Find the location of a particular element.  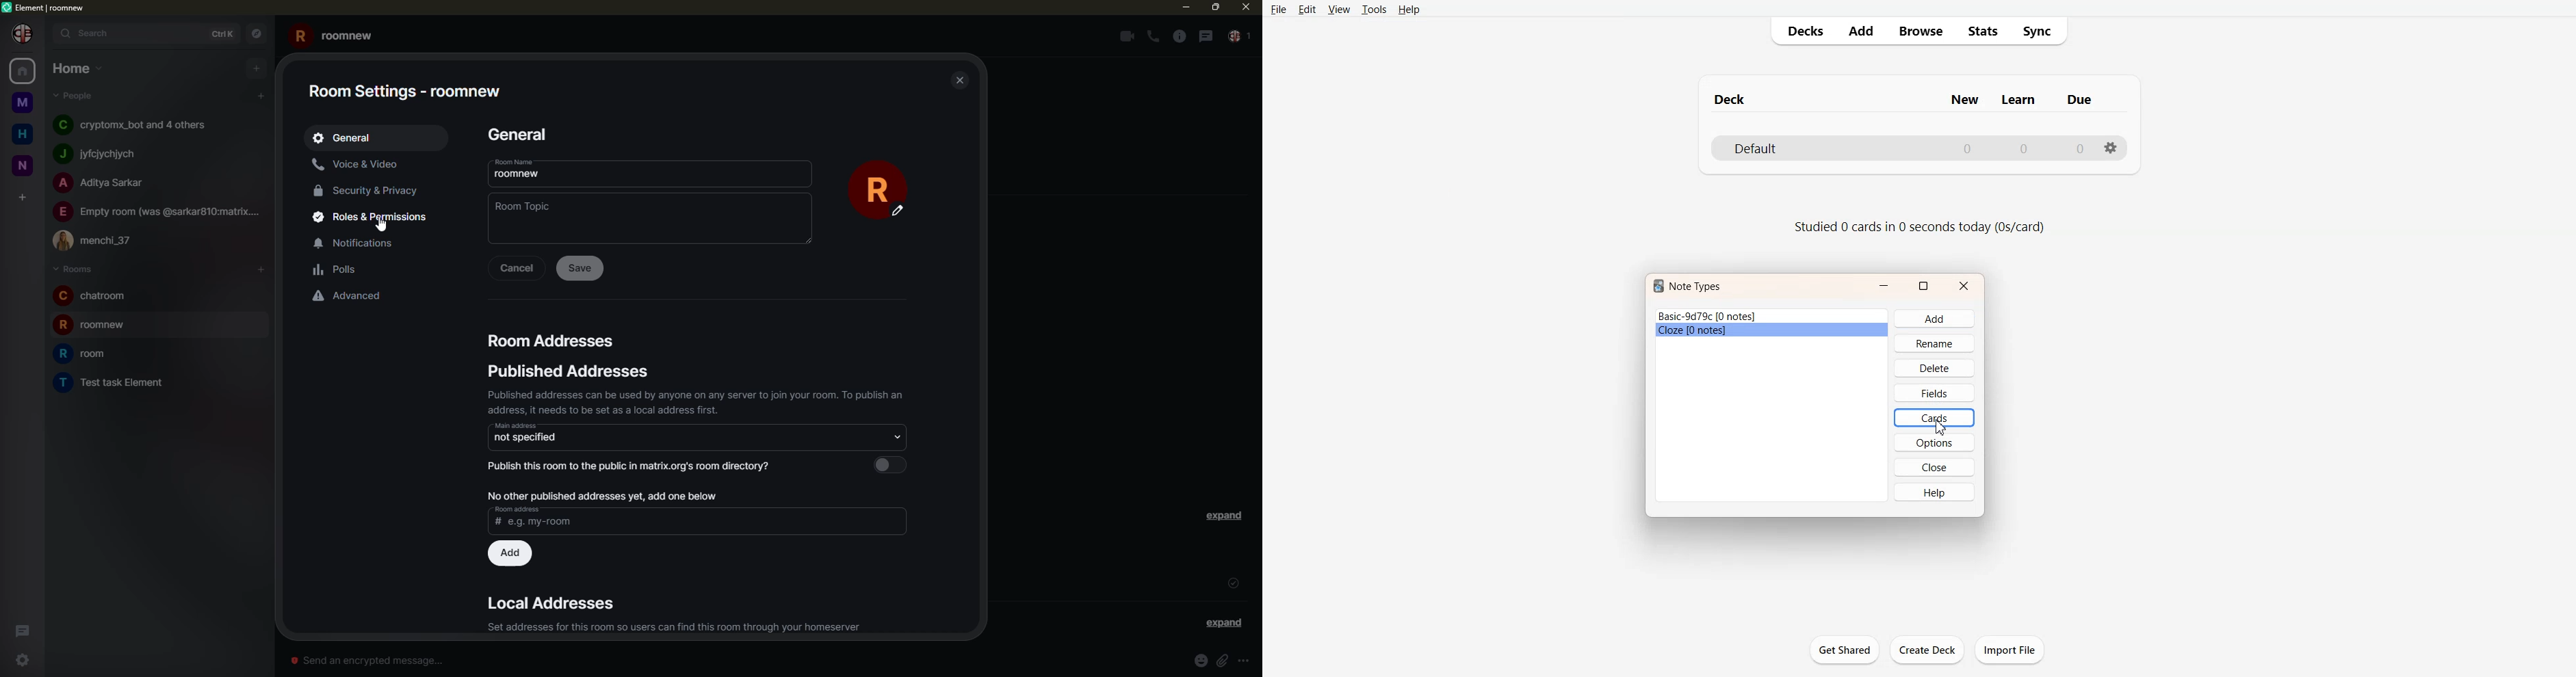

expand is located at coordinates (1227, 515).